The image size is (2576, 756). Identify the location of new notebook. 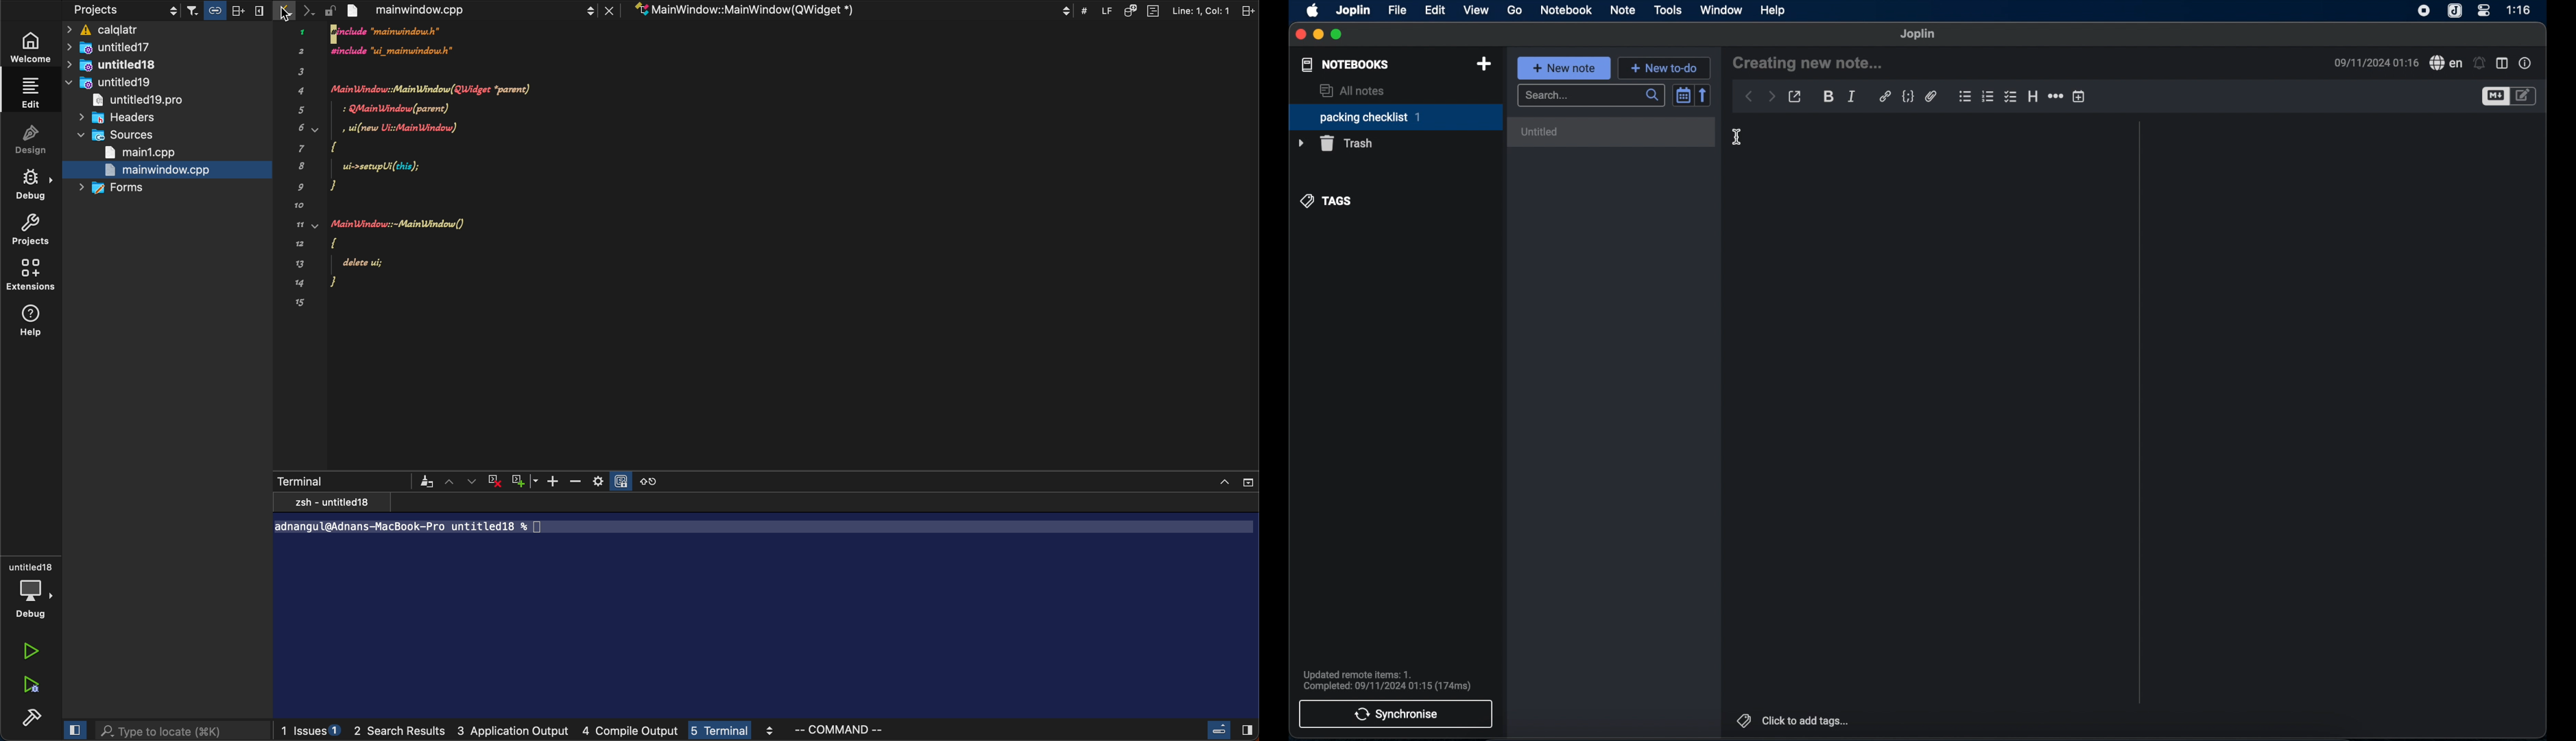
(1483, 64).